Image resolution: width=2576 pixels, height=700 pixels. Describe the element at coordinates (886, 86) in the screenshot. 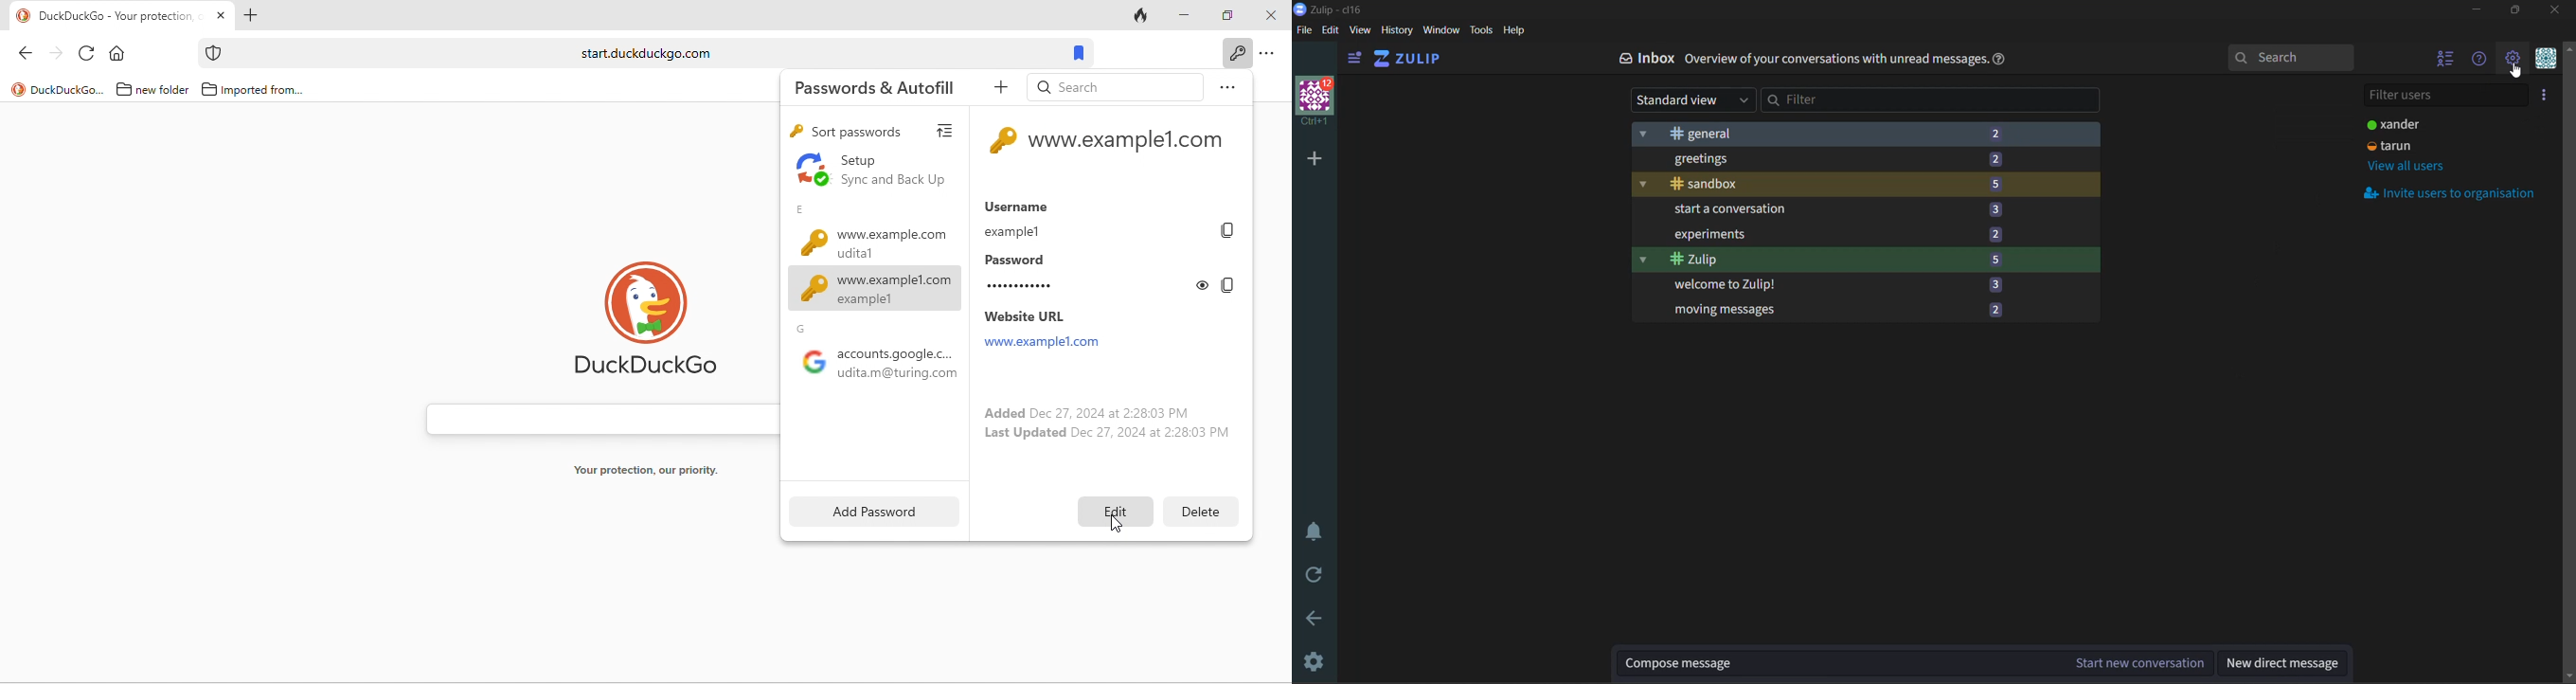

I see `passwords and autofill` at that location.